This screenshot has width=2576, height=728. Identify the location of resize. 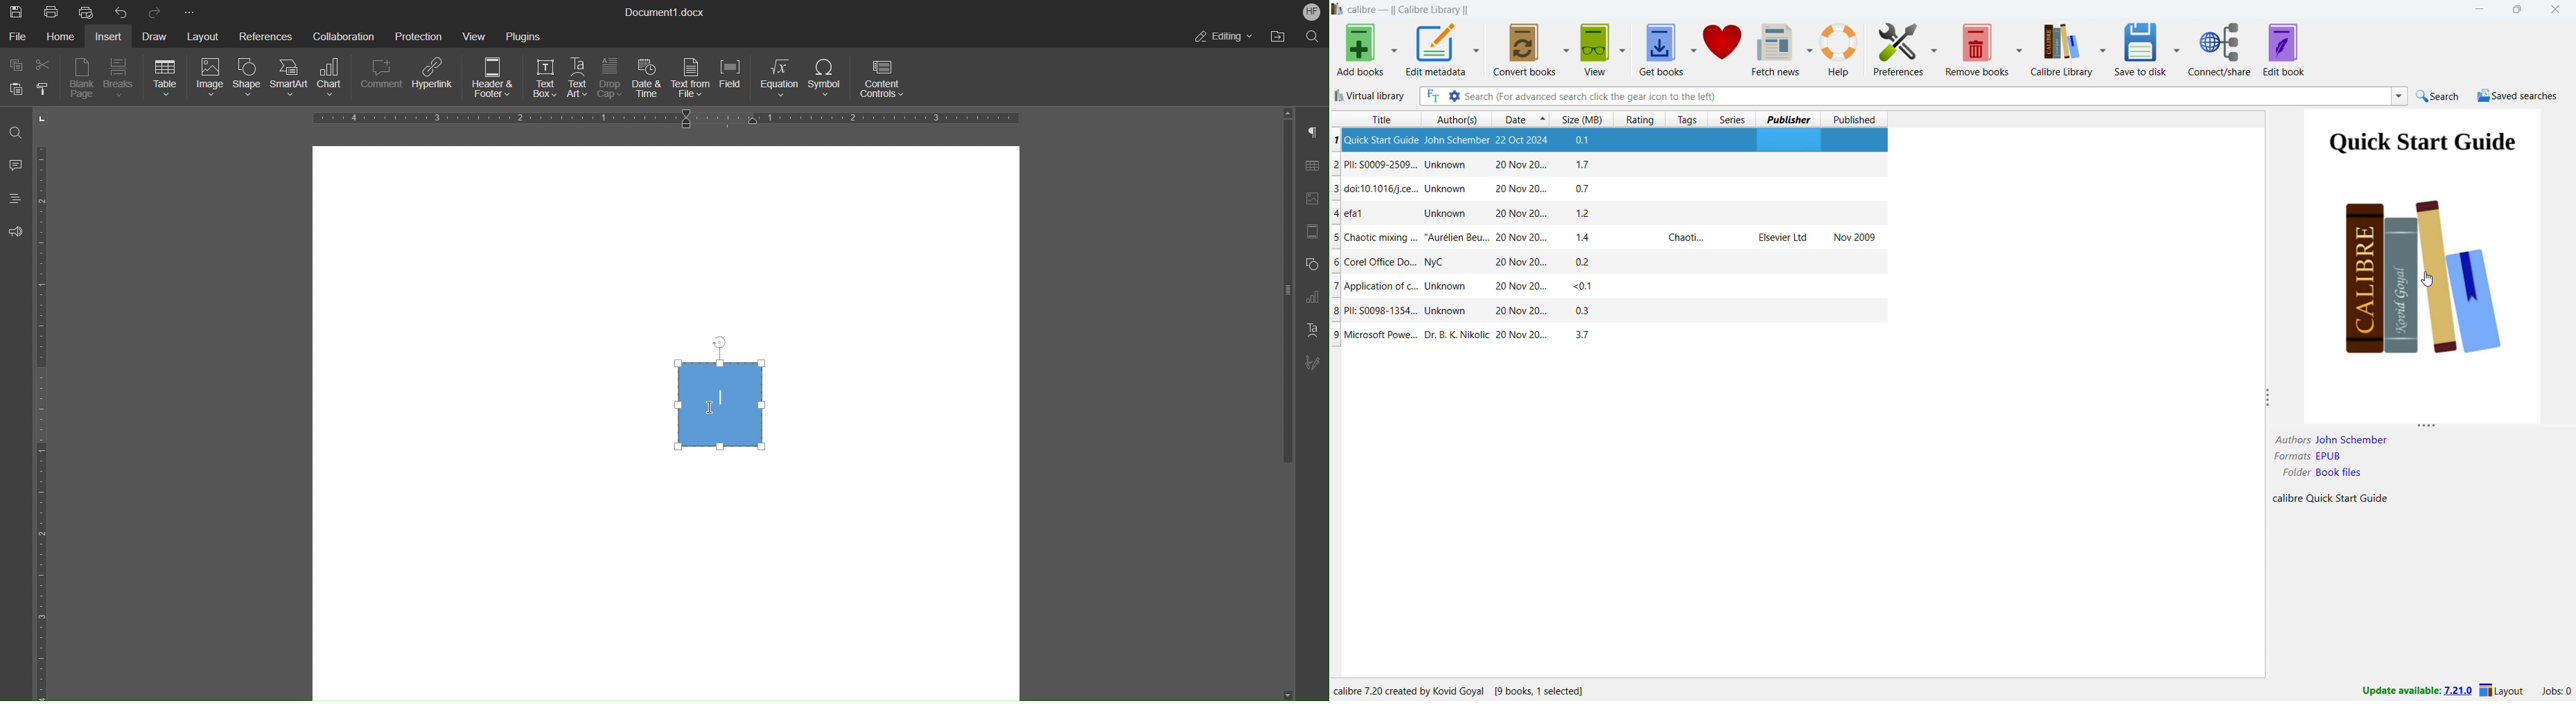
(2270, 398).